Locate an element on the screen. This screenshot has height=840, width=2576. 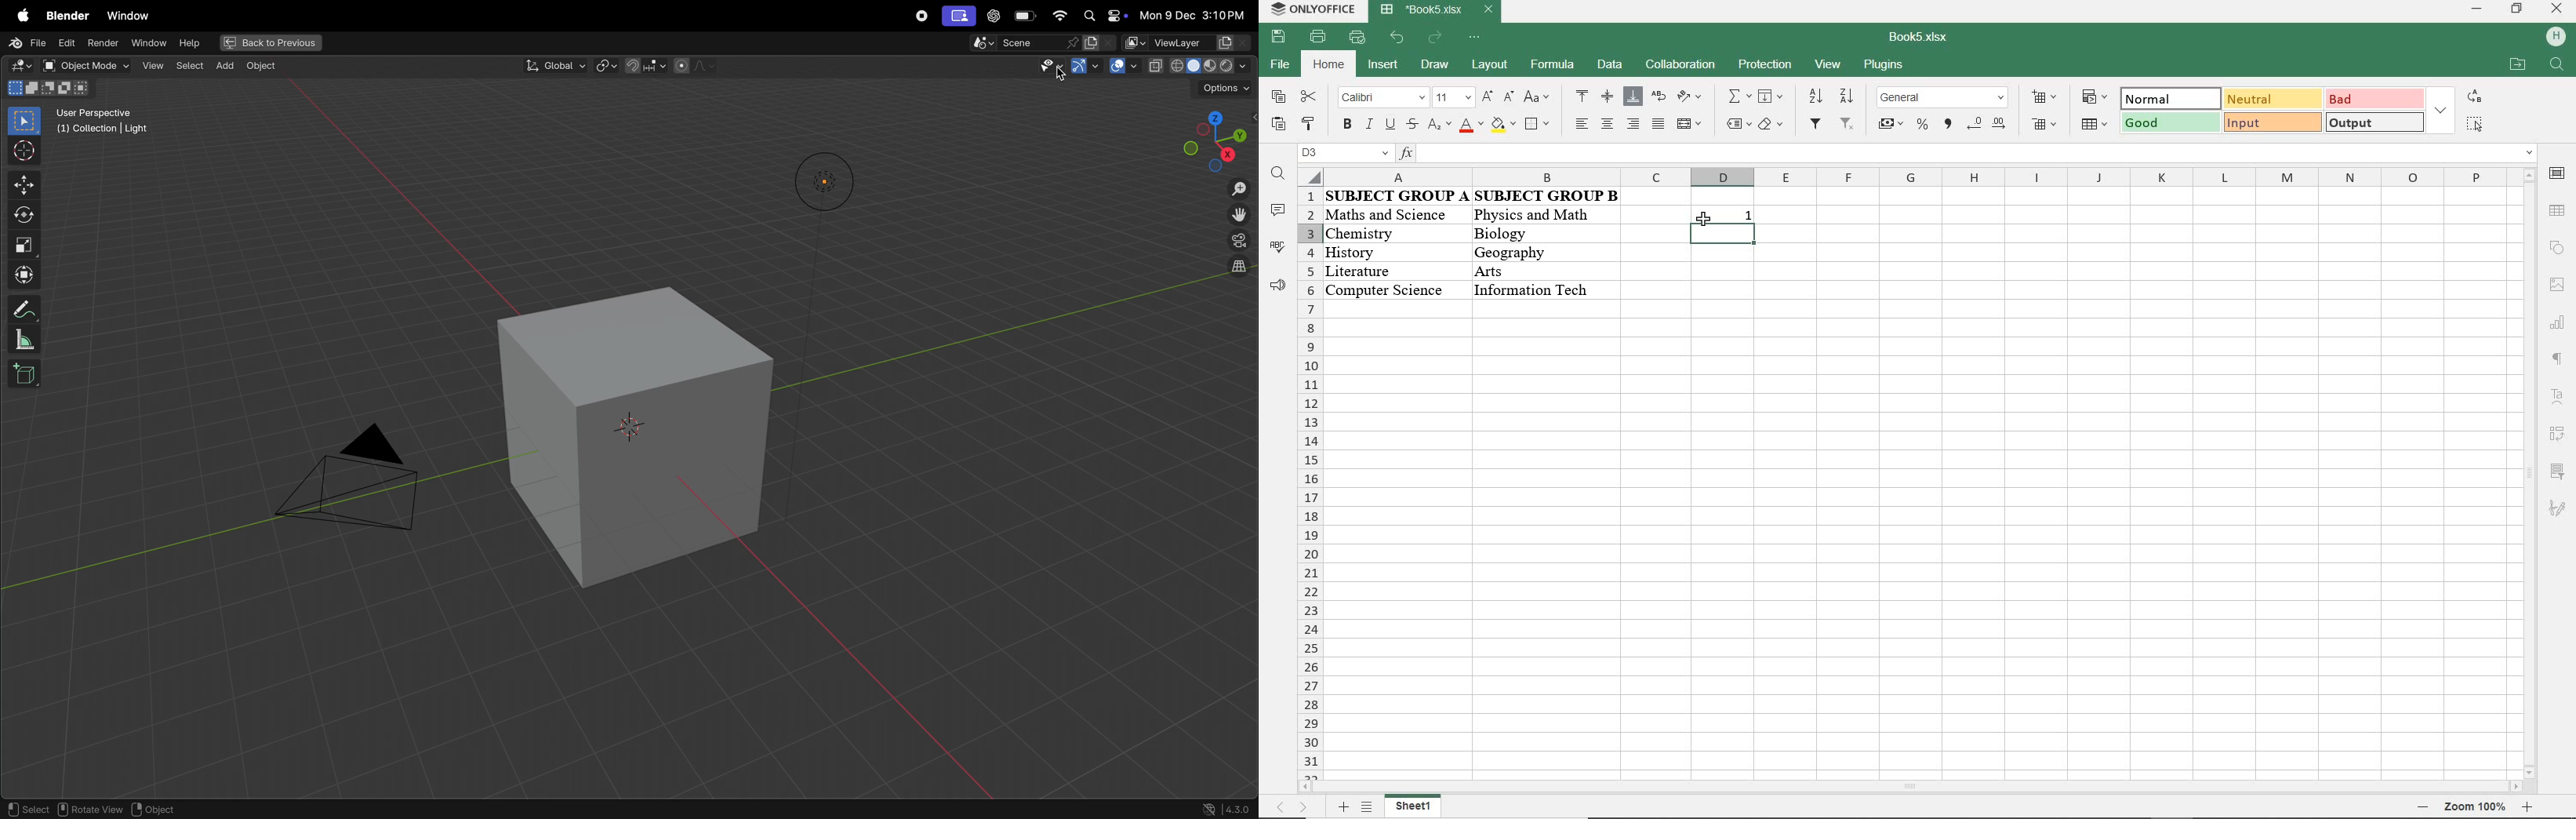
sheet 1 is located at coordinates (1422, 807).